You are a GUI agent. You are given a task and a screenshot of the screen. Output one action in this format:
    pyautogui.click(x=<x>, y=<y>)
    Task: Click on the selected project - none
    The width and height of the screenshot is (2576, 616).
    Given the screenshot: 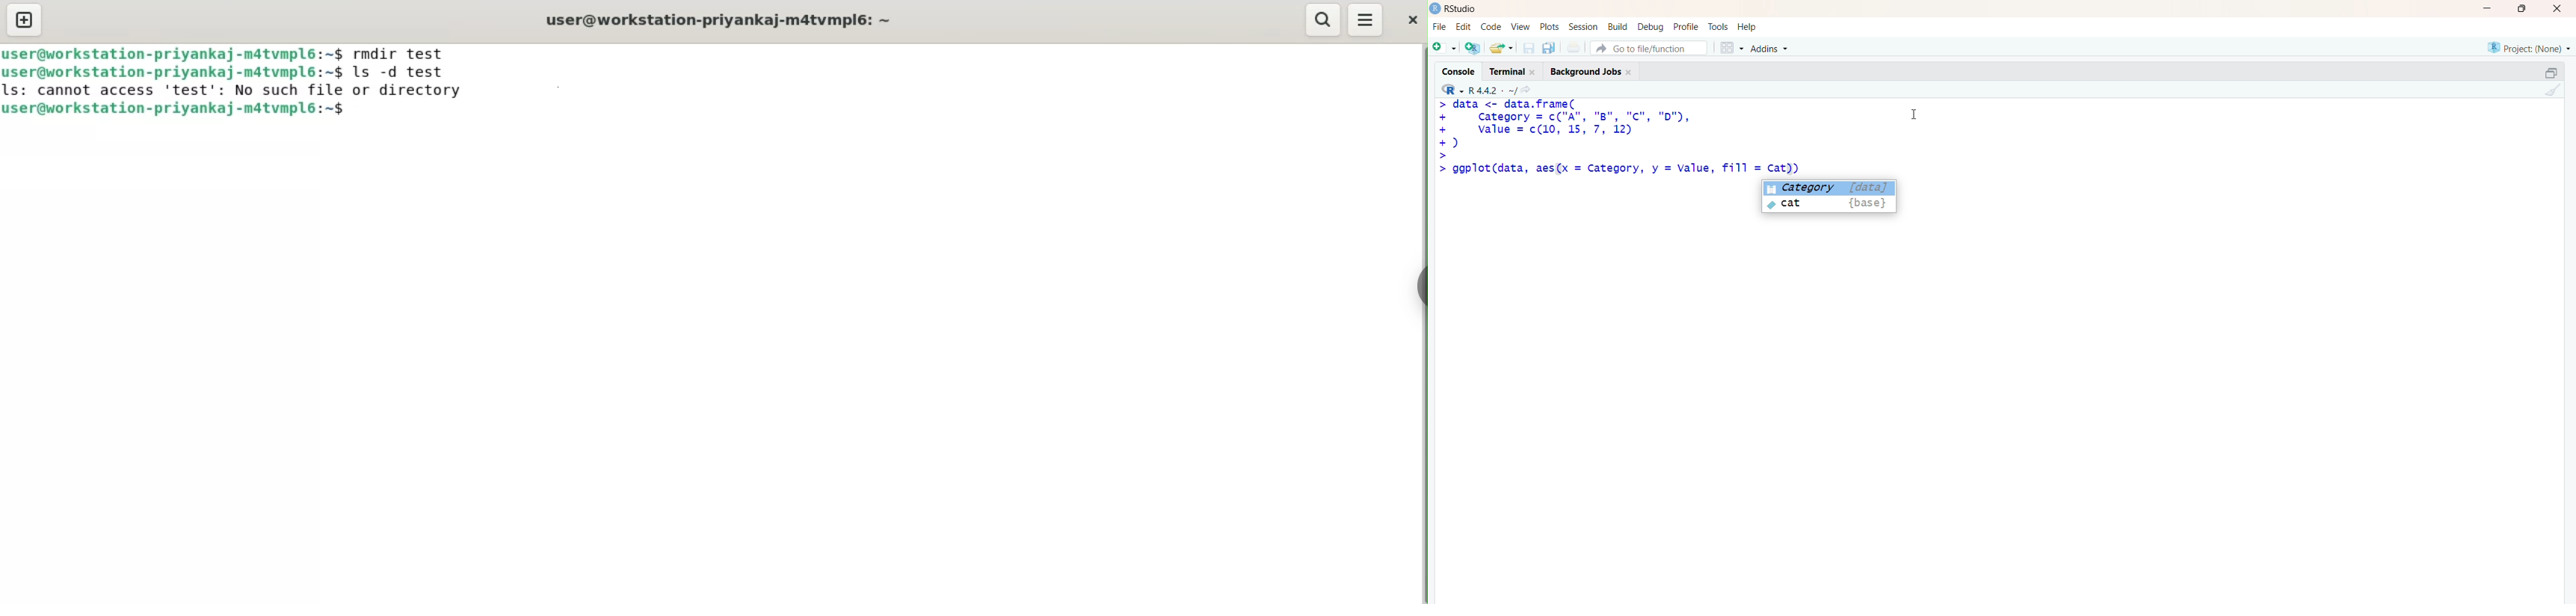 What is the action you would take?
    pyautogui.click(x=2531, y=47)
    